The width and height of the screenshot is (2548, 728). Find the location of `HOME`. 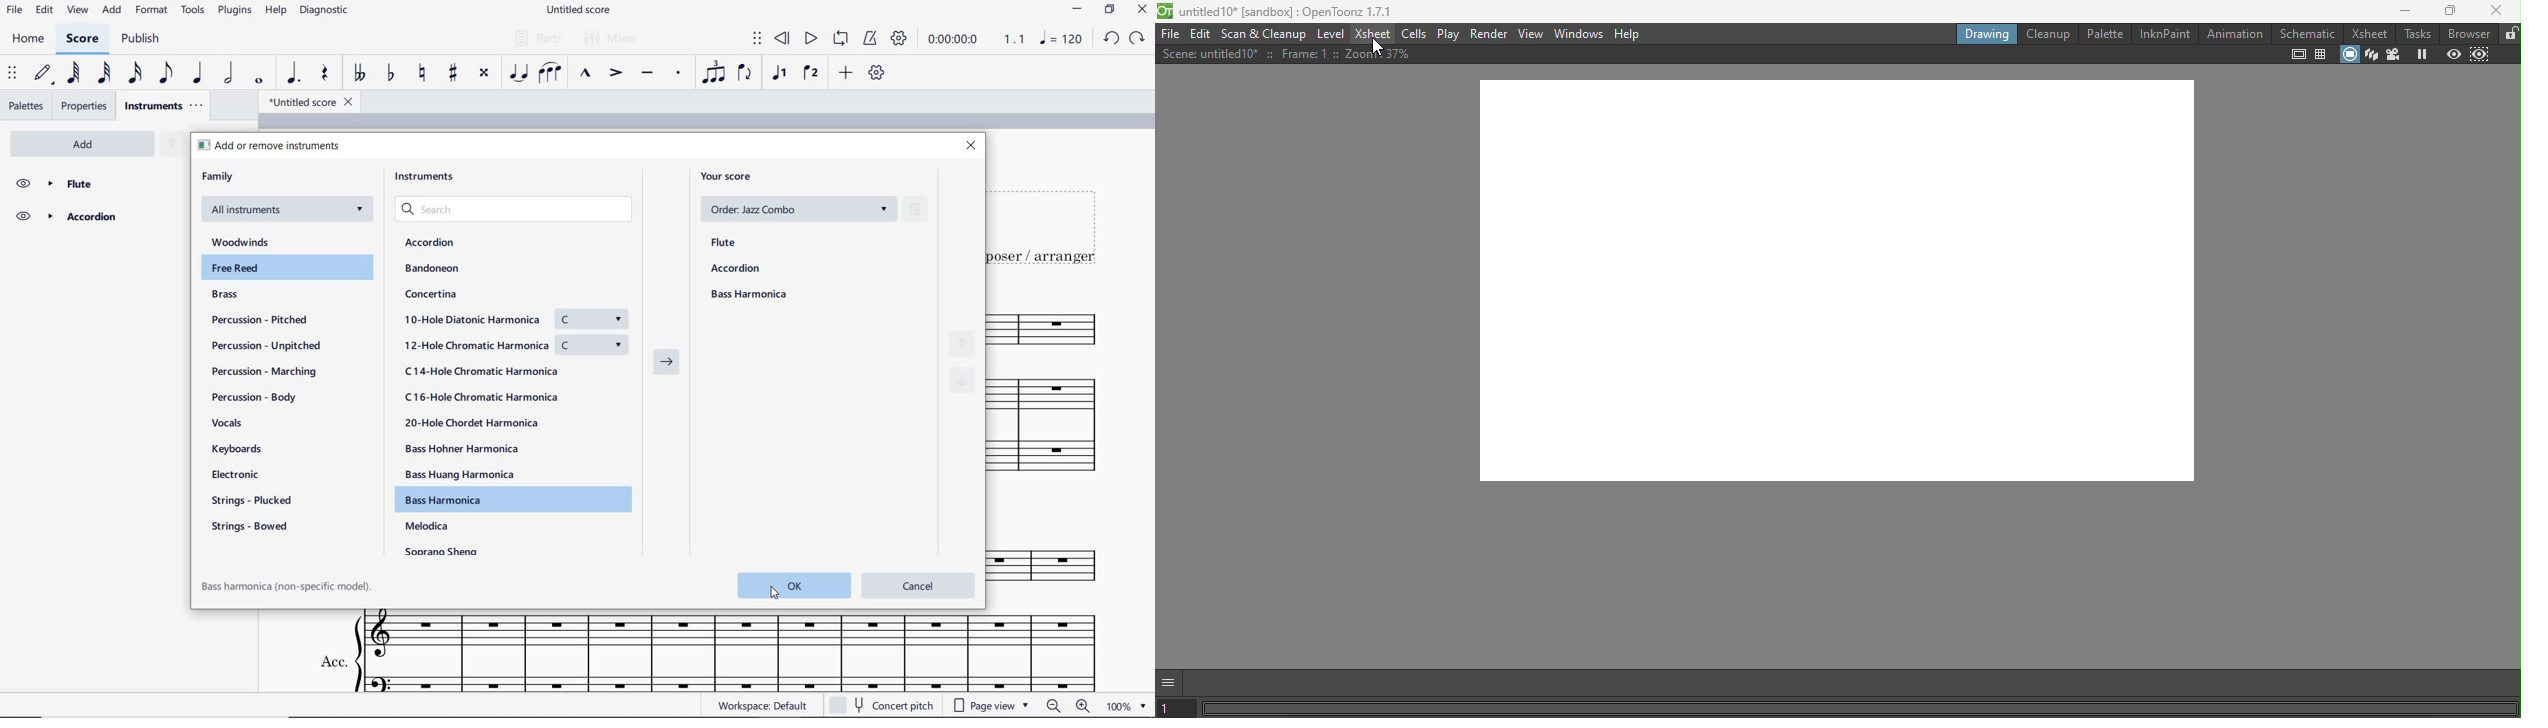

HOME is located at coordinates (28, 41).